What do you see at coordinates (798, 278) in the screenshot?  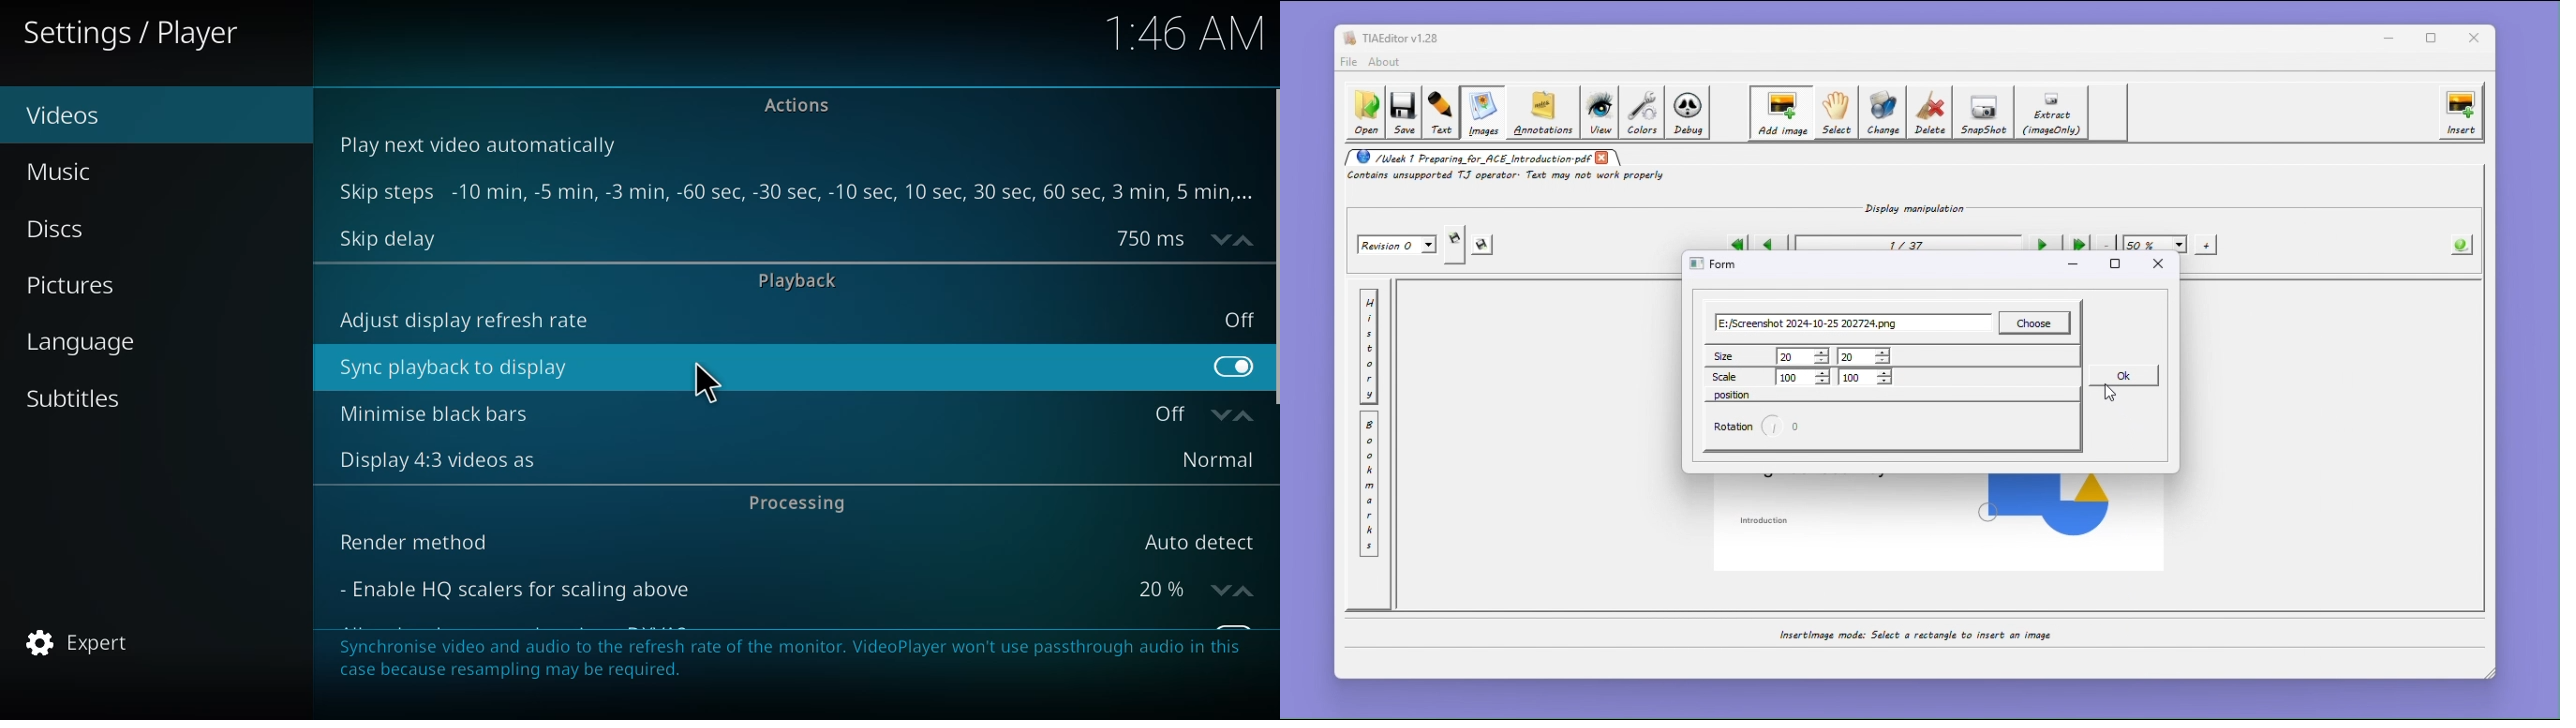 I see `playback` at bounding box center [798, 278].